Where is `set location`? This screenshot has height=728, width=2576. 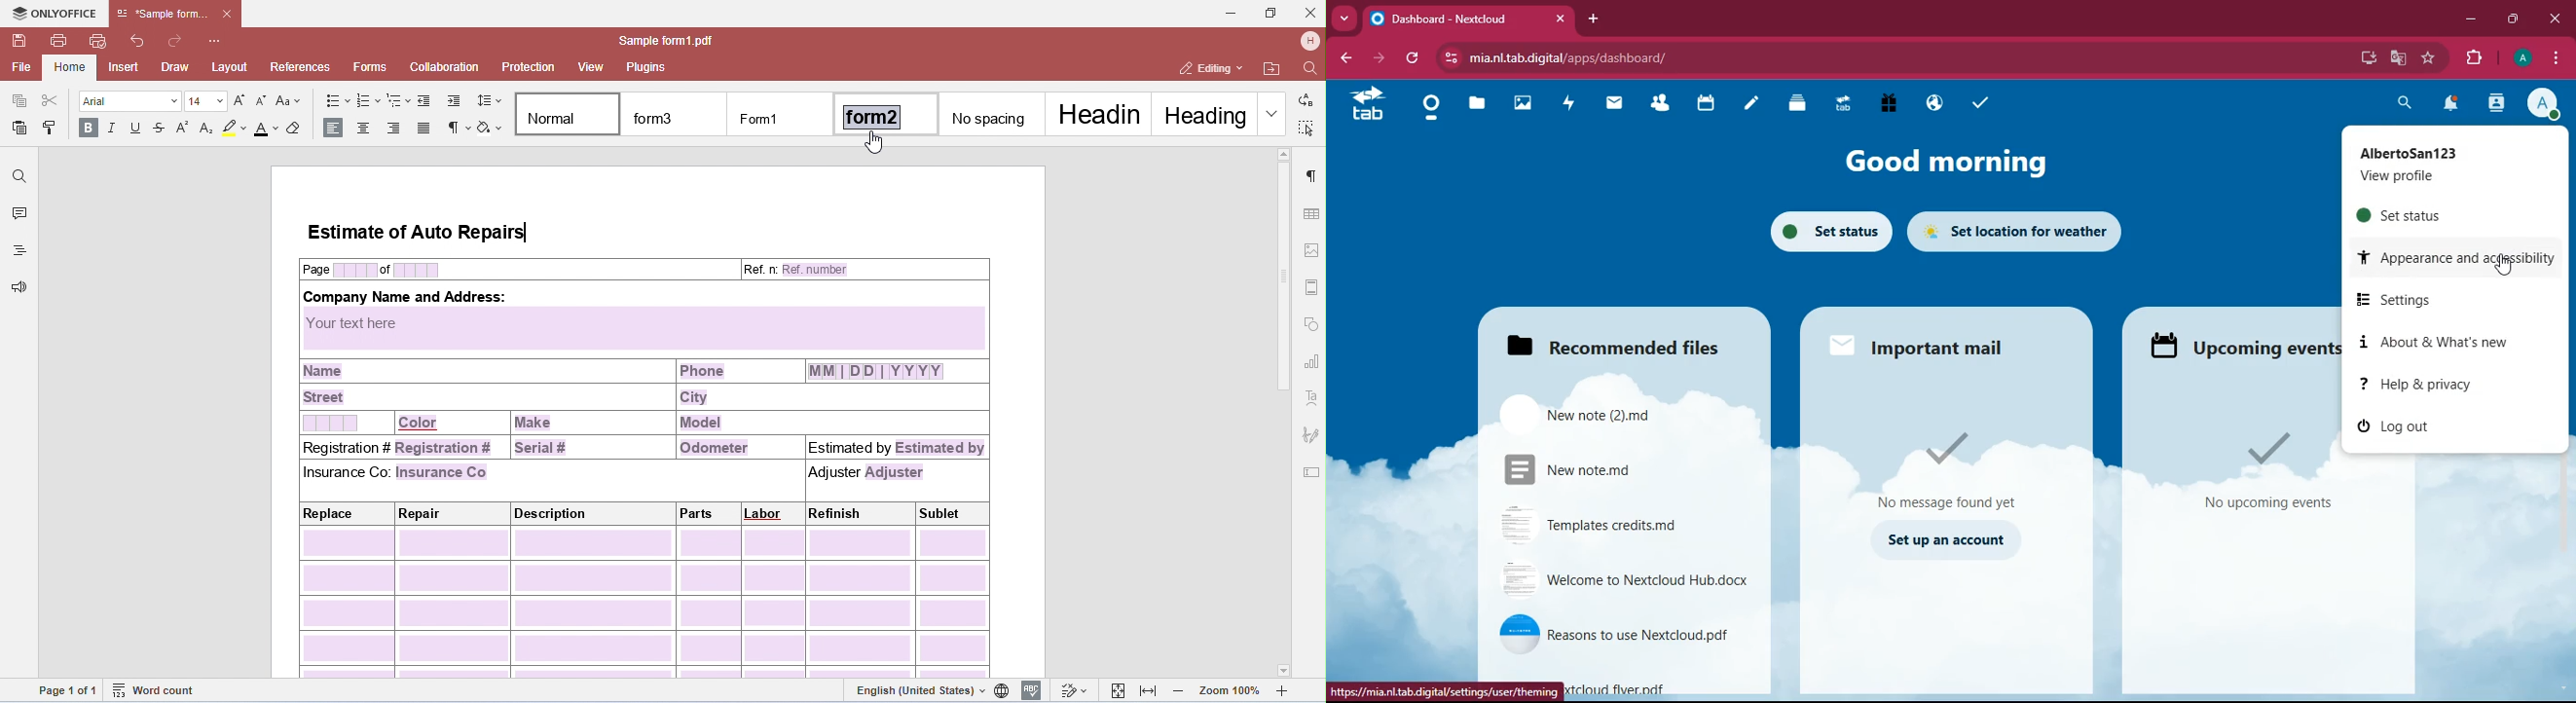
set location is located at coordinates (2028, 229).